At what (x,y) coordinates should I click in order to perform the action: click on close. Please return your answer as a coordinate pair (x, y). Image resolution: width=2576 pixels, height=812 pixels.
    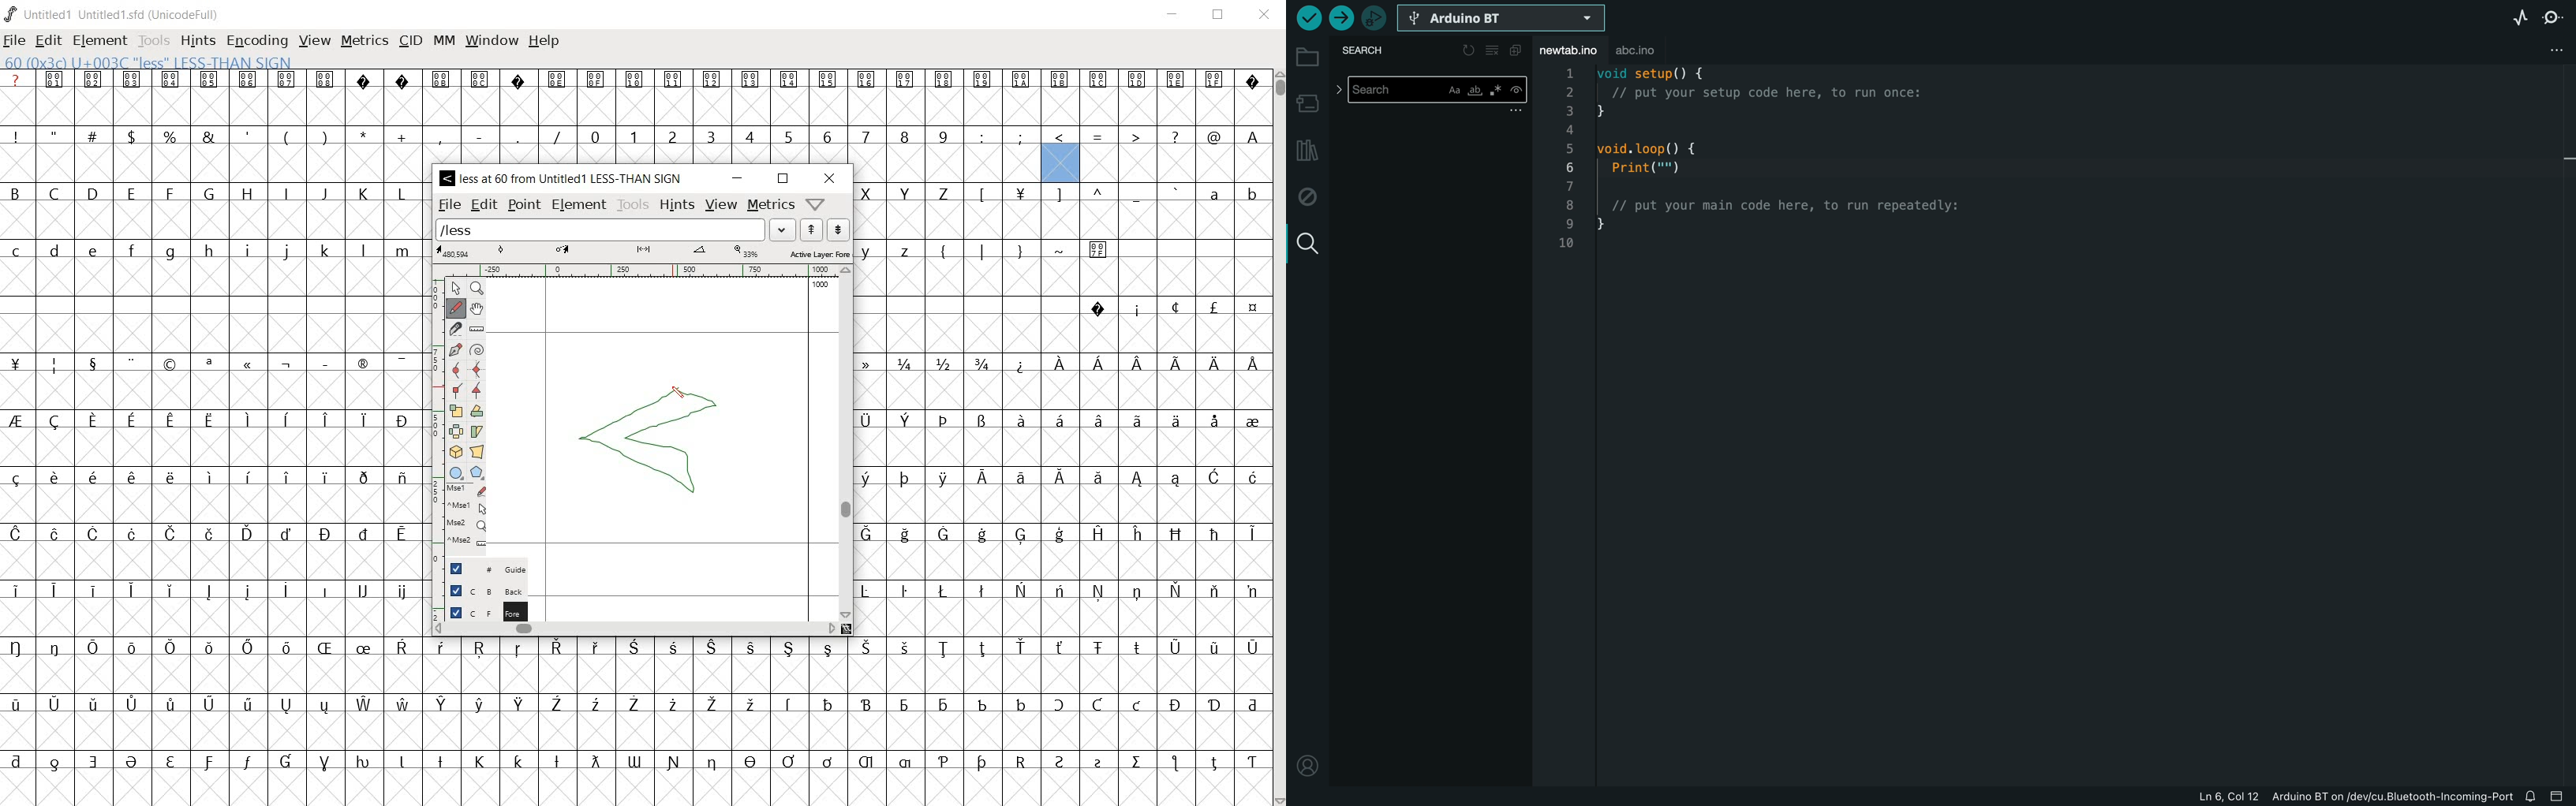
    Looking at the image, I should click on (1266, 16).